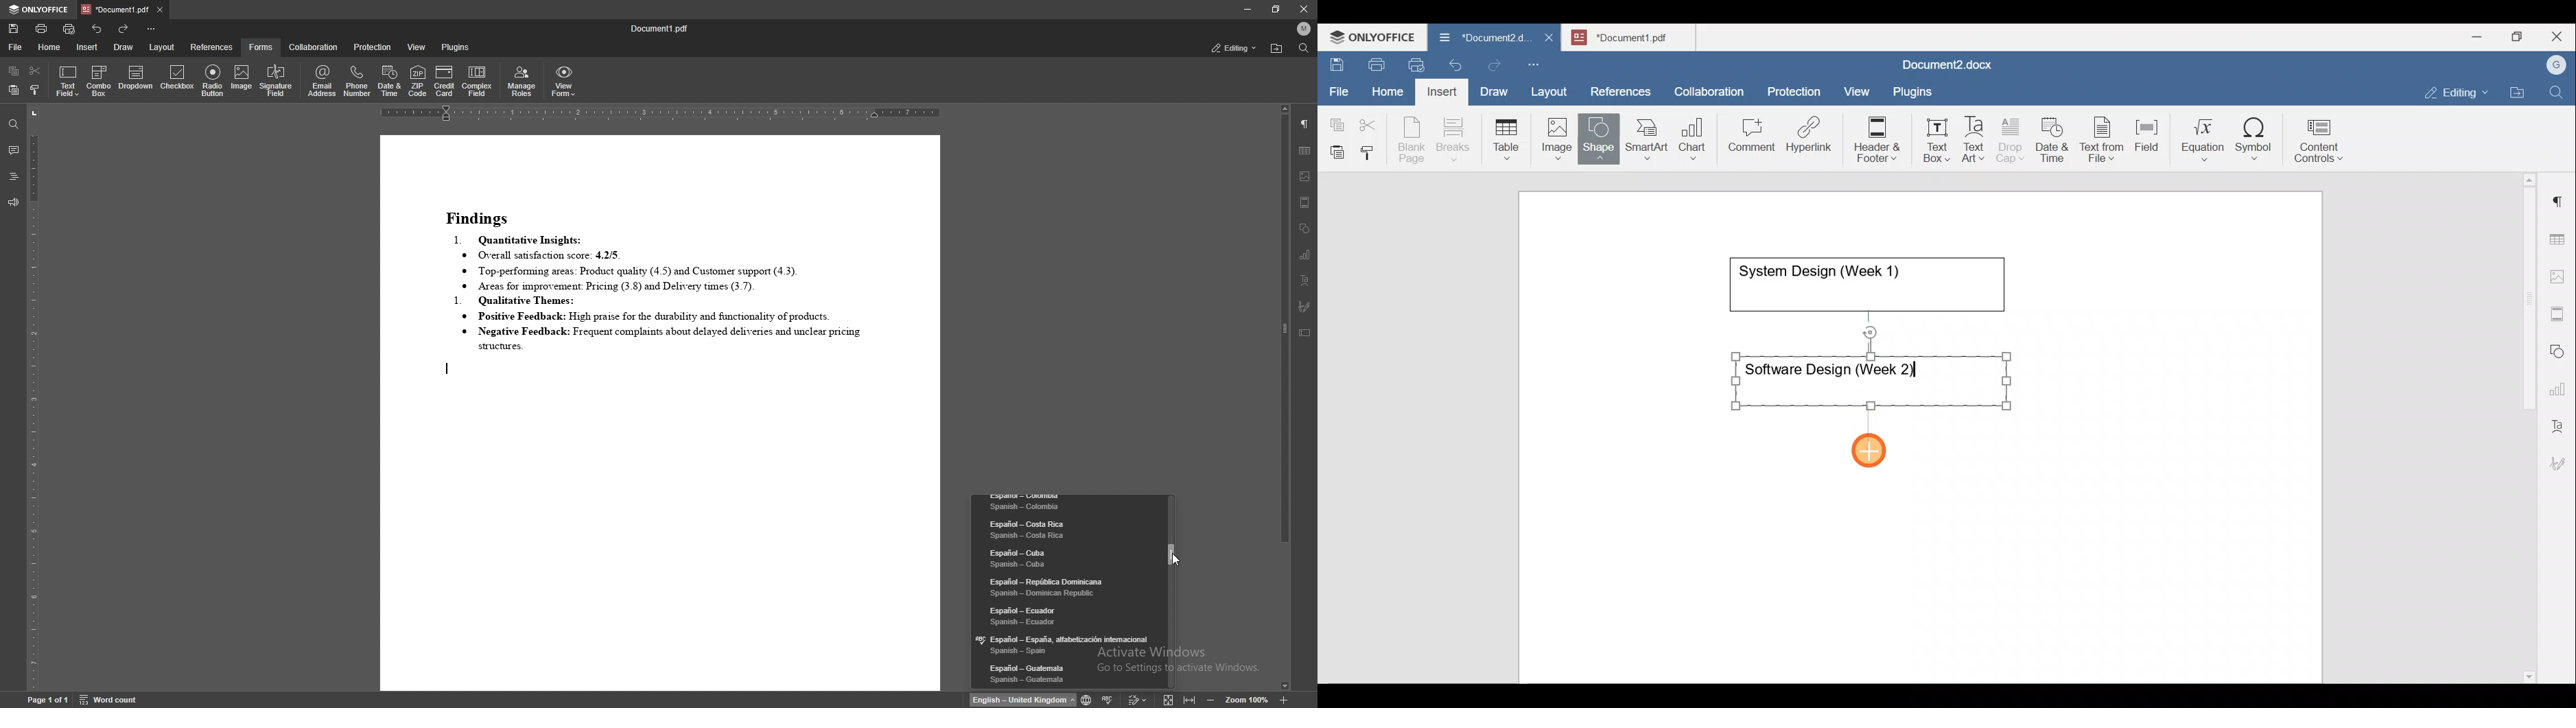 This screenshot has width=2576, height=728. I want to click on Shape, so click(1600, 132).